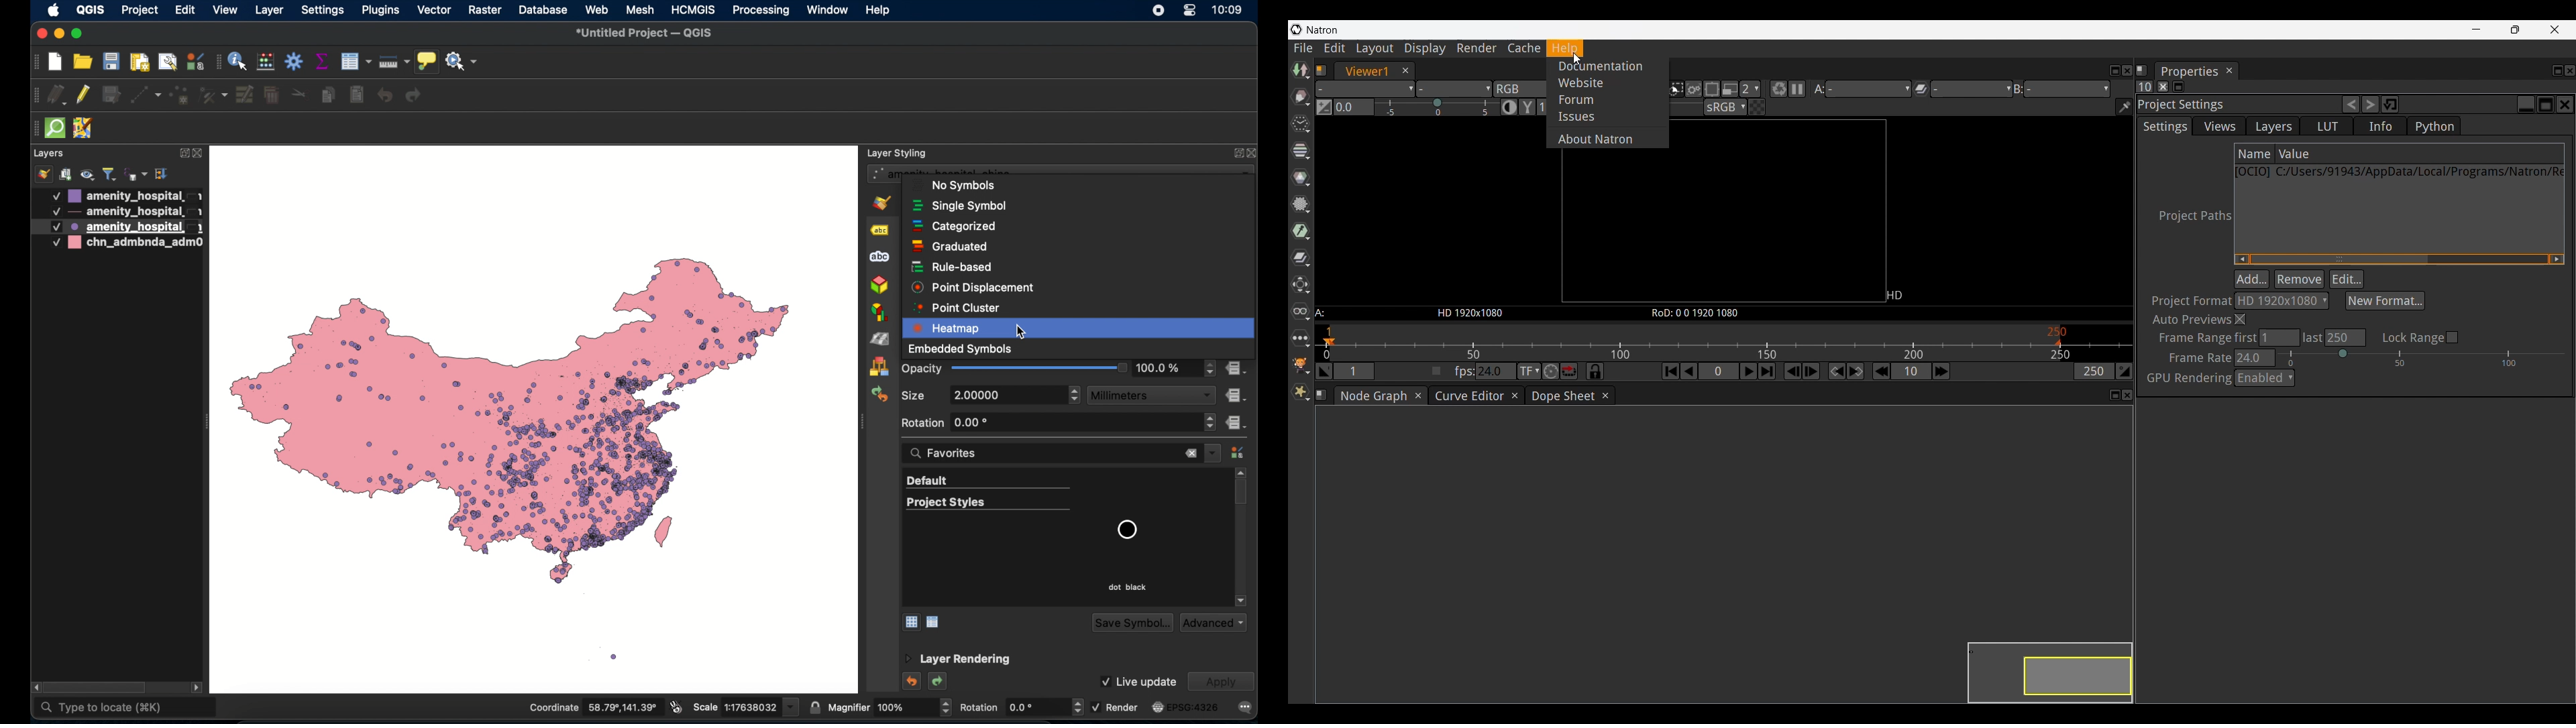  Describe the element at coordinates (96, 686) in the screenshot. I see `` at that location.